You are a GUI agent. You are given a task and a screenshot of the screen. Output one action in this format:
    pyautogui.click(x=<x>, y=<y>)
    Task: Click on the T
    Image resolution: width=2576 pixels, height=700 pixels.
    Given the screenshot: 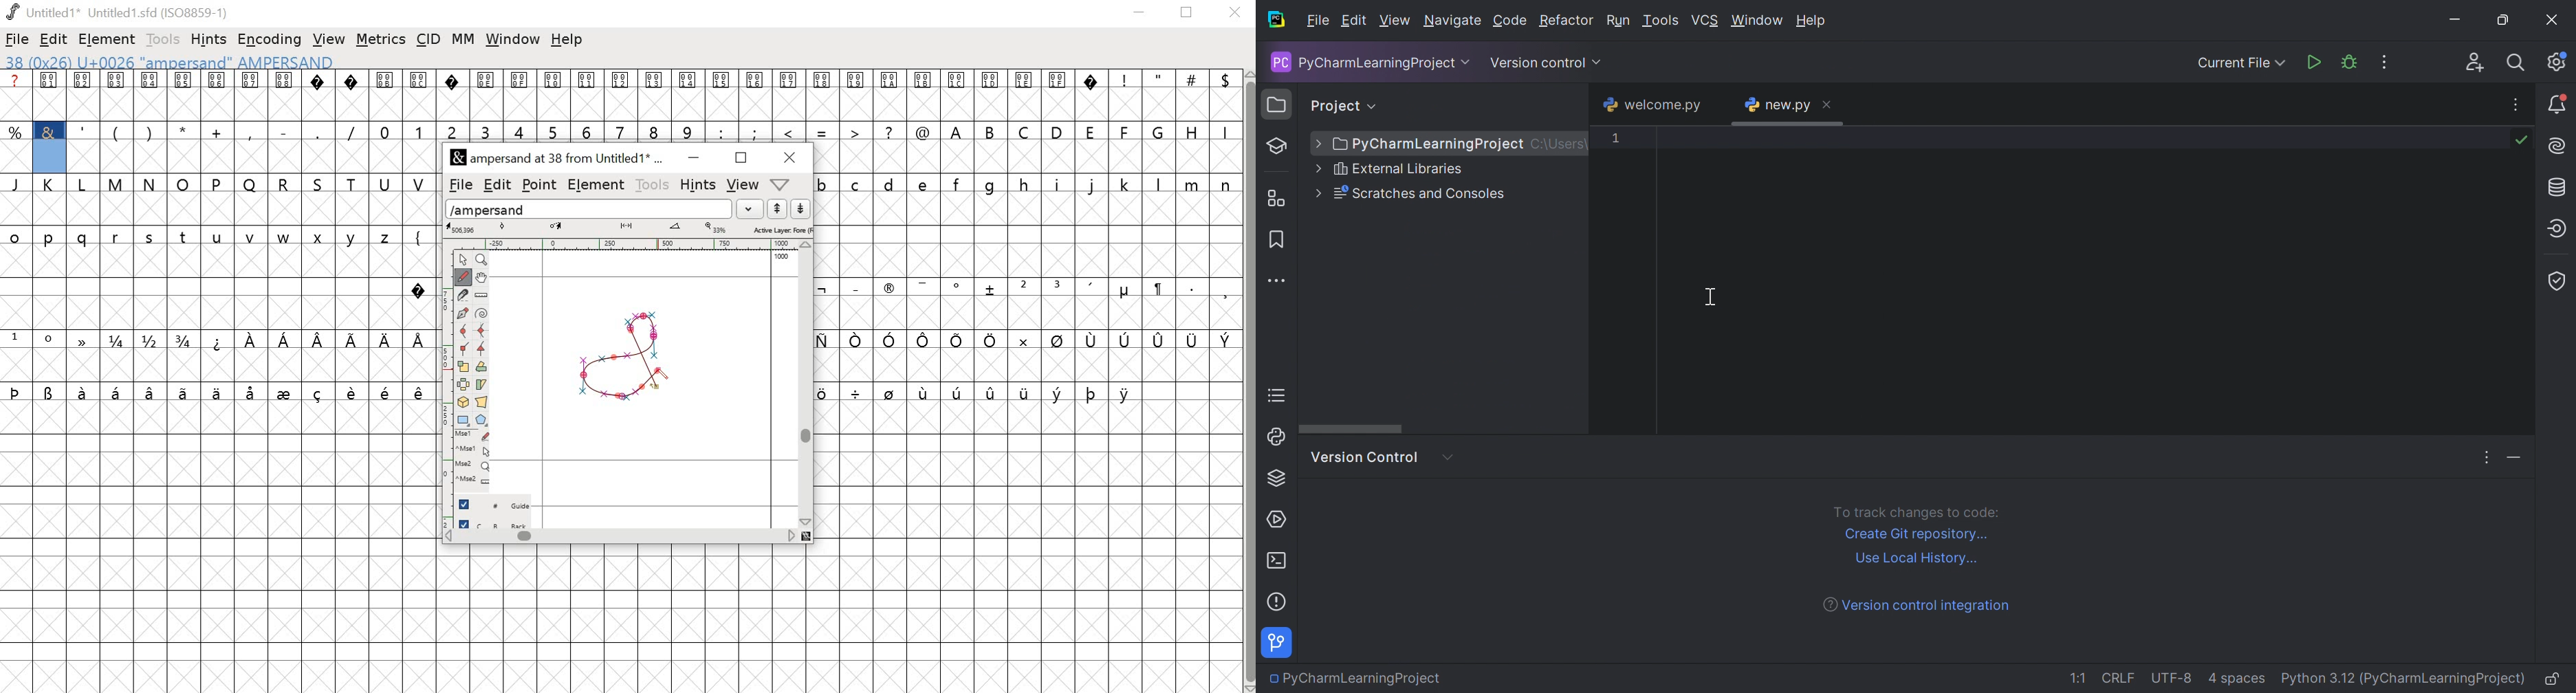 What is the action you would take?
    pyautogui.click(x=355, y=183)
    